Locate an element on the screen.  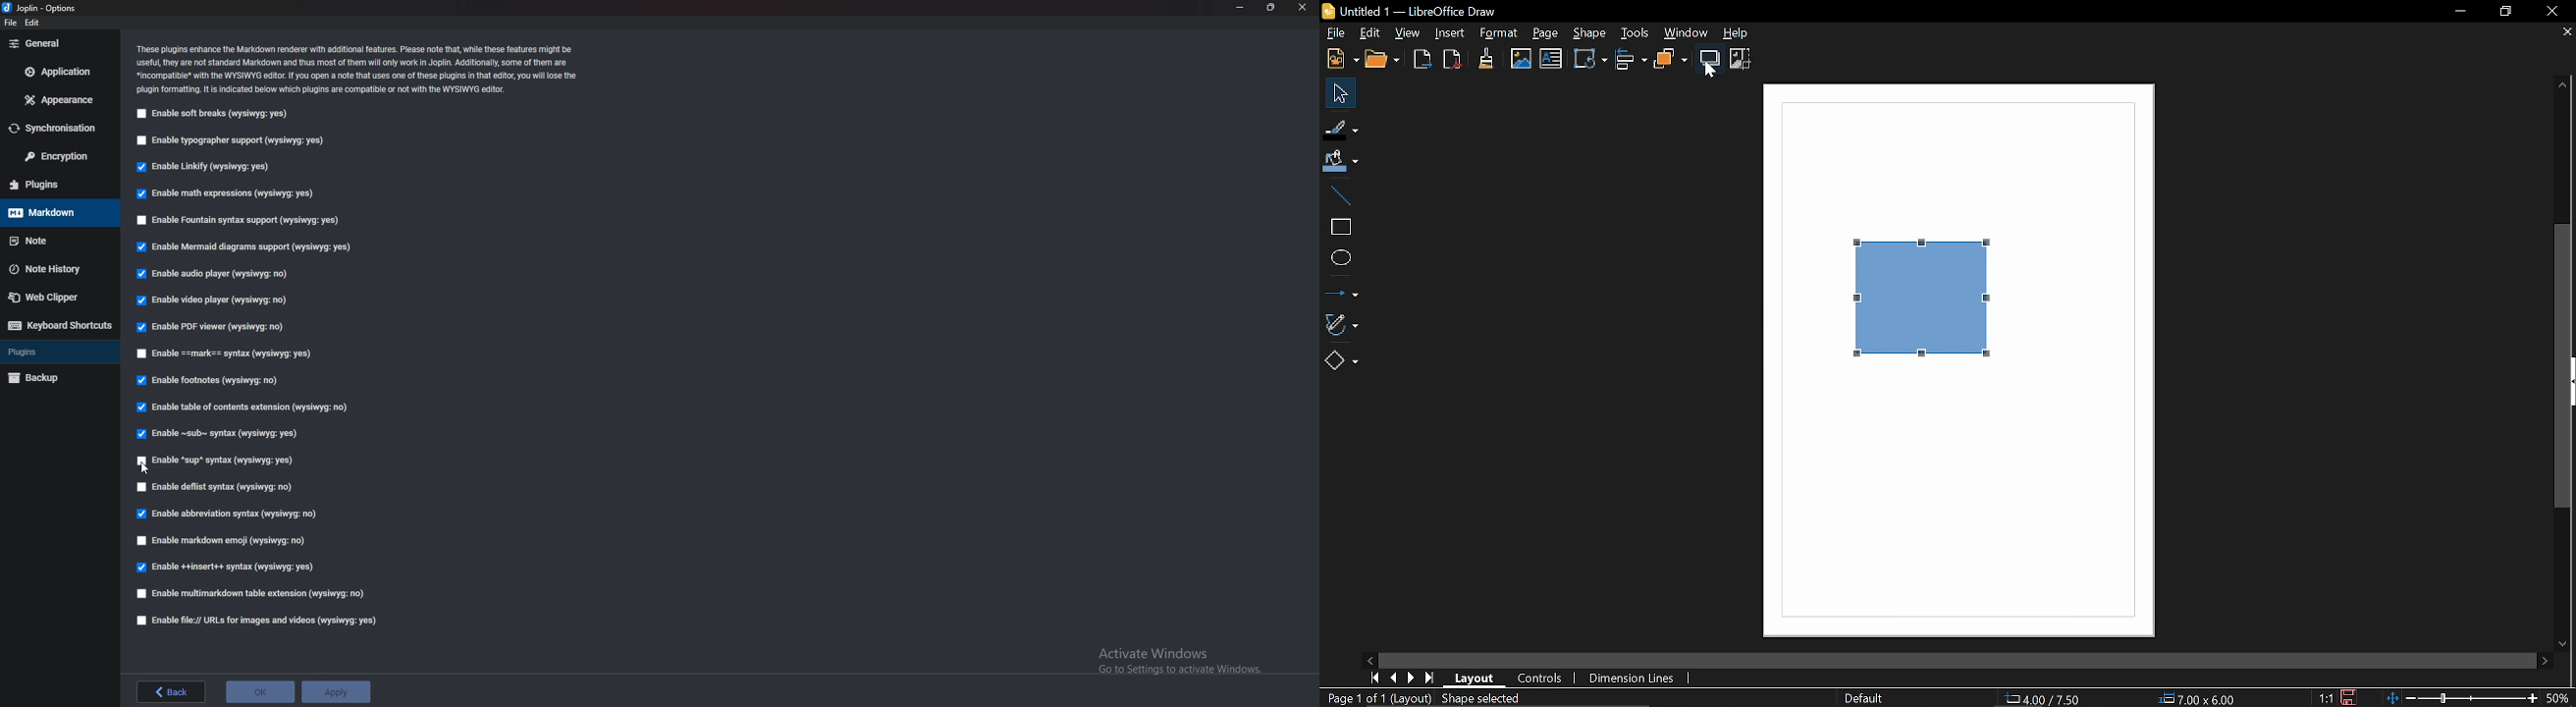
Insert image is located at coordinates (1519, 59).